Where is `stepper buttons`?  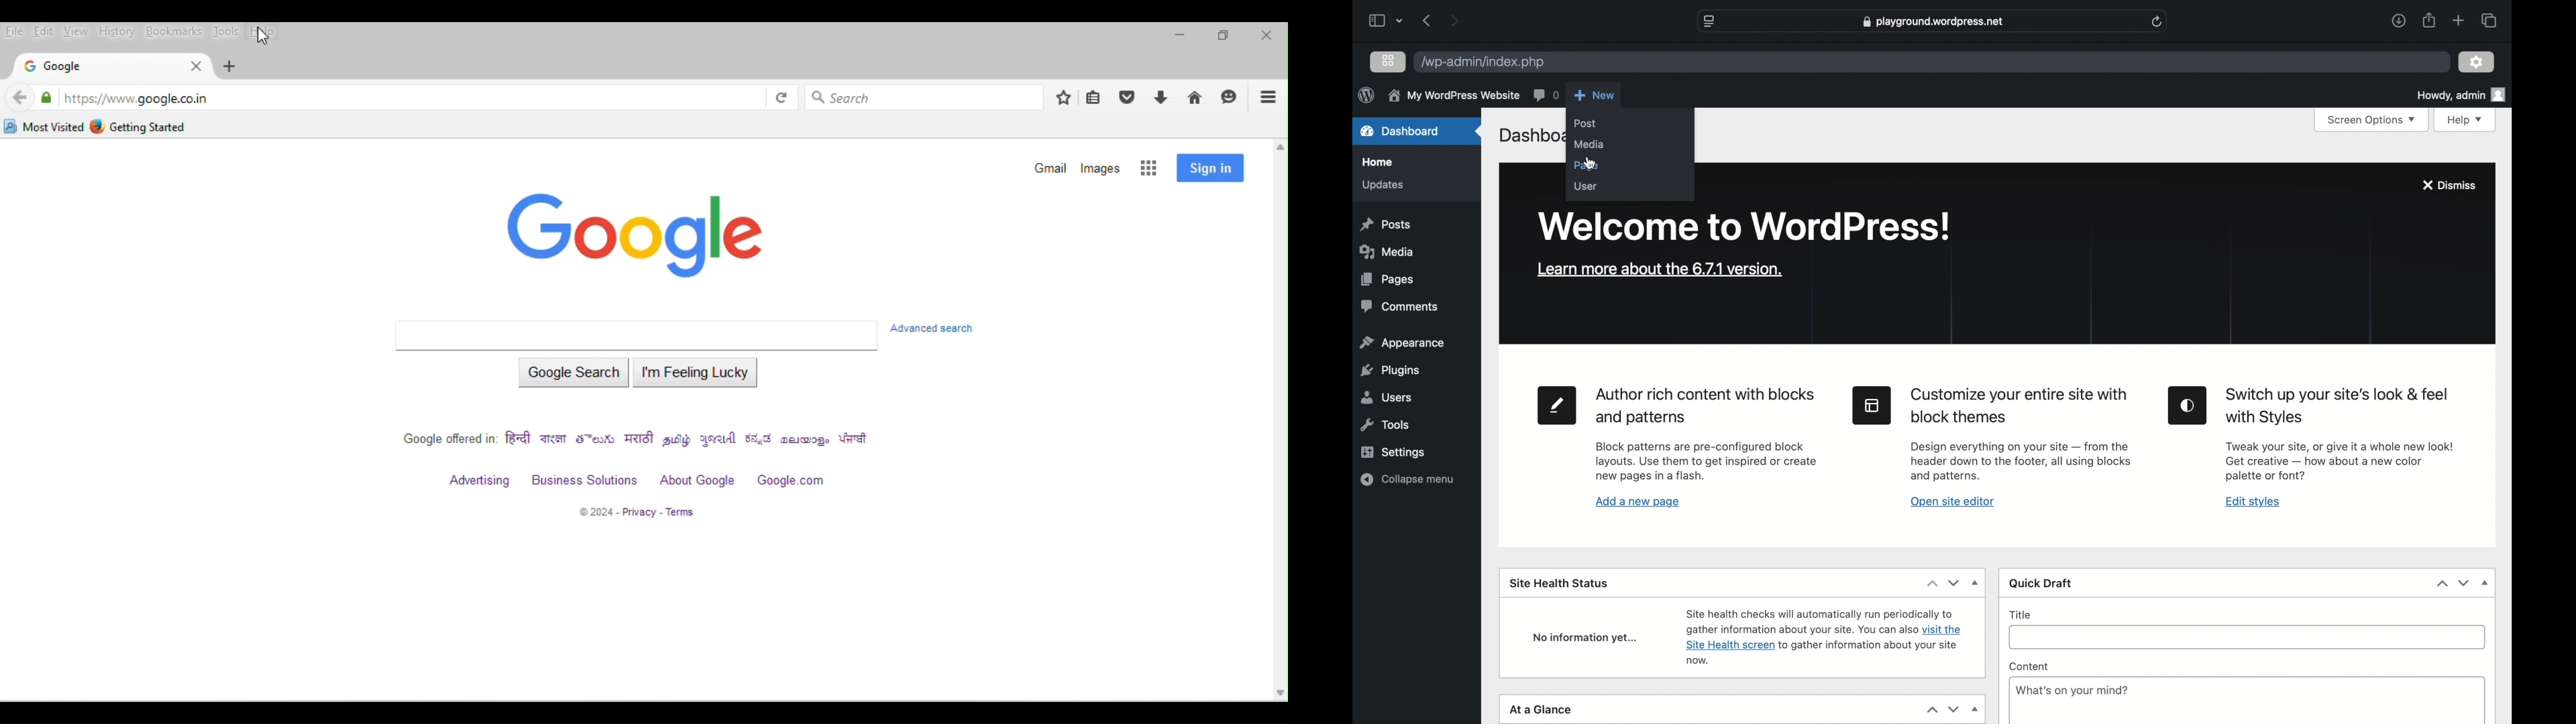 stepper buttons is located at coordinates (2454, 583).